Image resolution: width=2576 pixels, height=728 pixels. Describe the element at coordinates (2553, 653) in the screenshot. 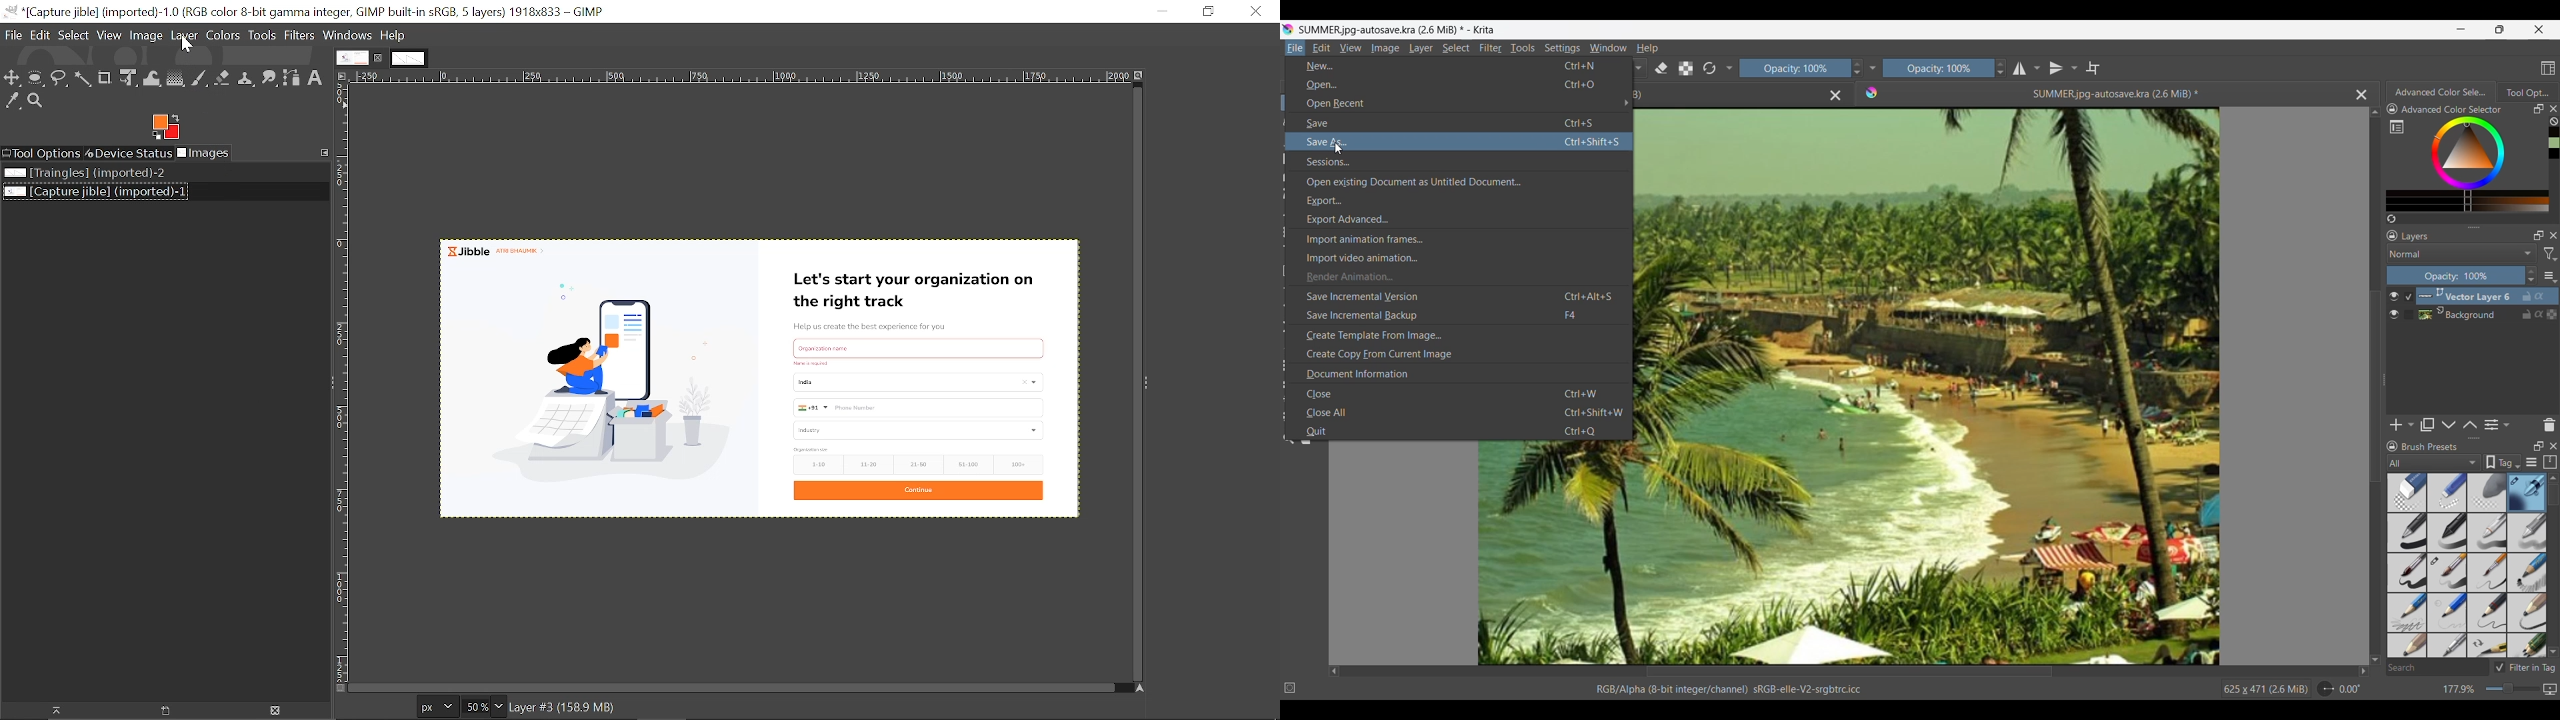

I see `Quick slide to bottom` at that location.